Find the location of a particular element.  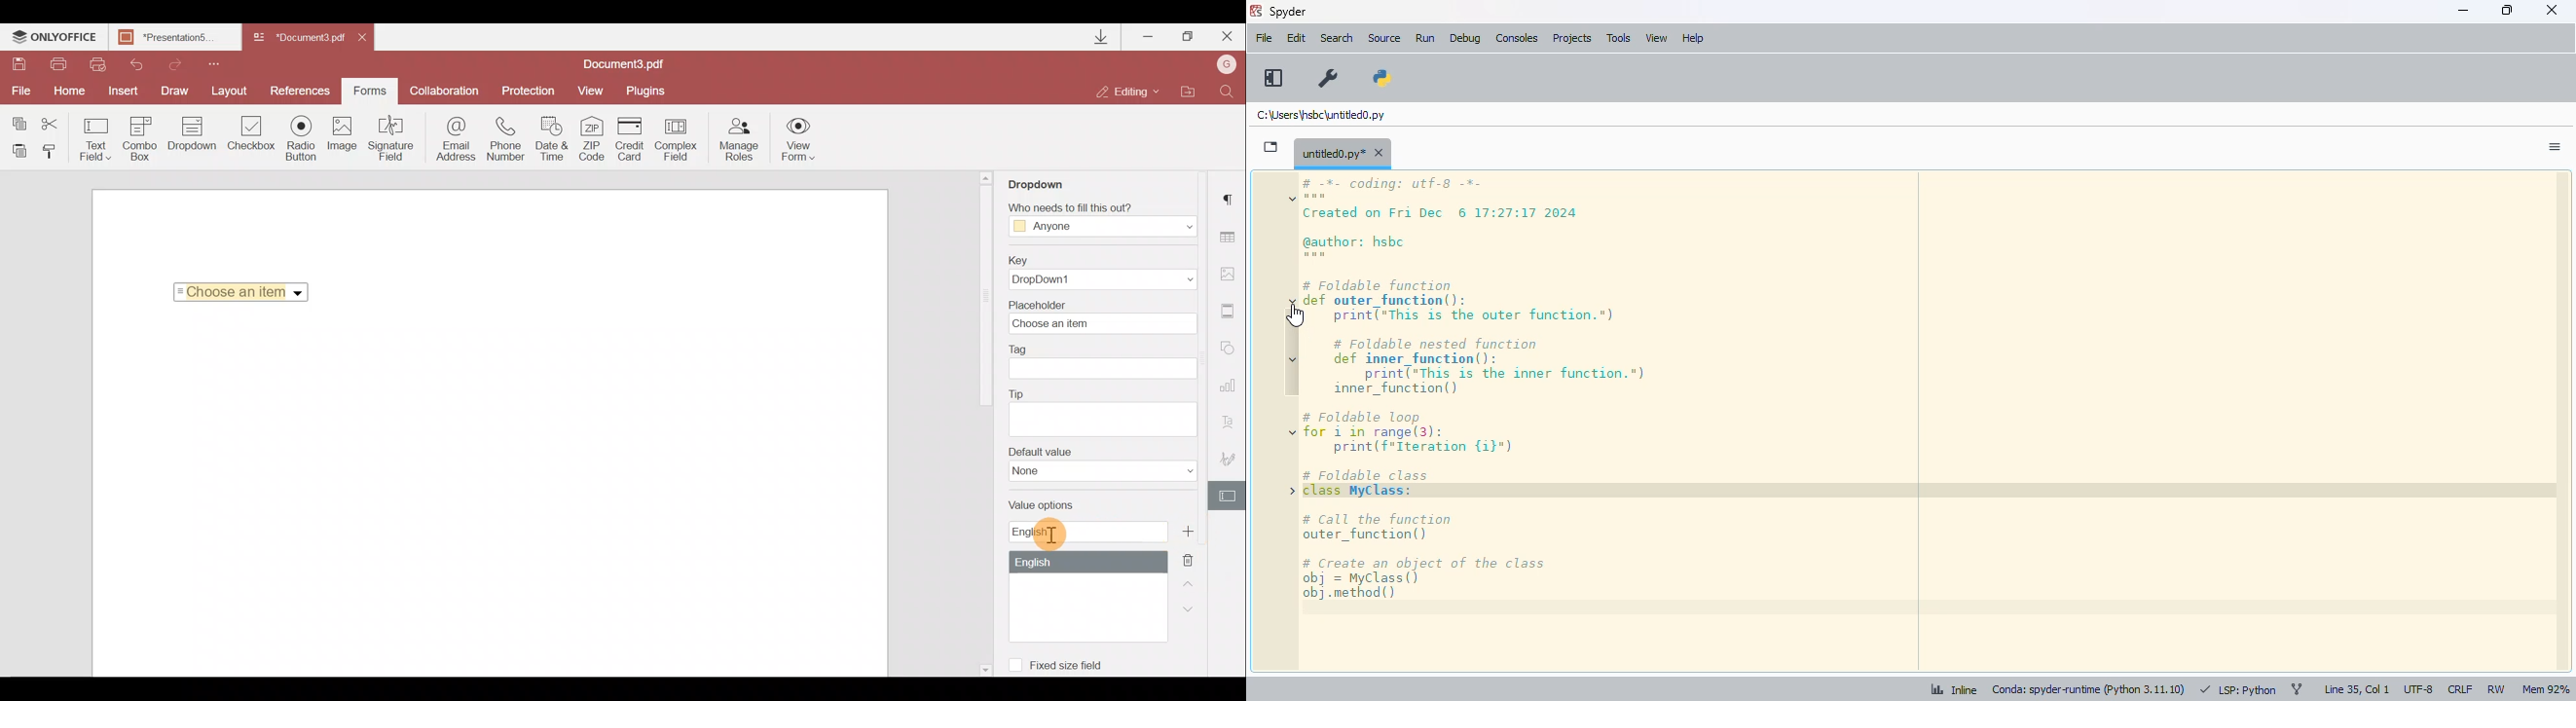

Header & Footer settings is located at coordinates (1231, 314).